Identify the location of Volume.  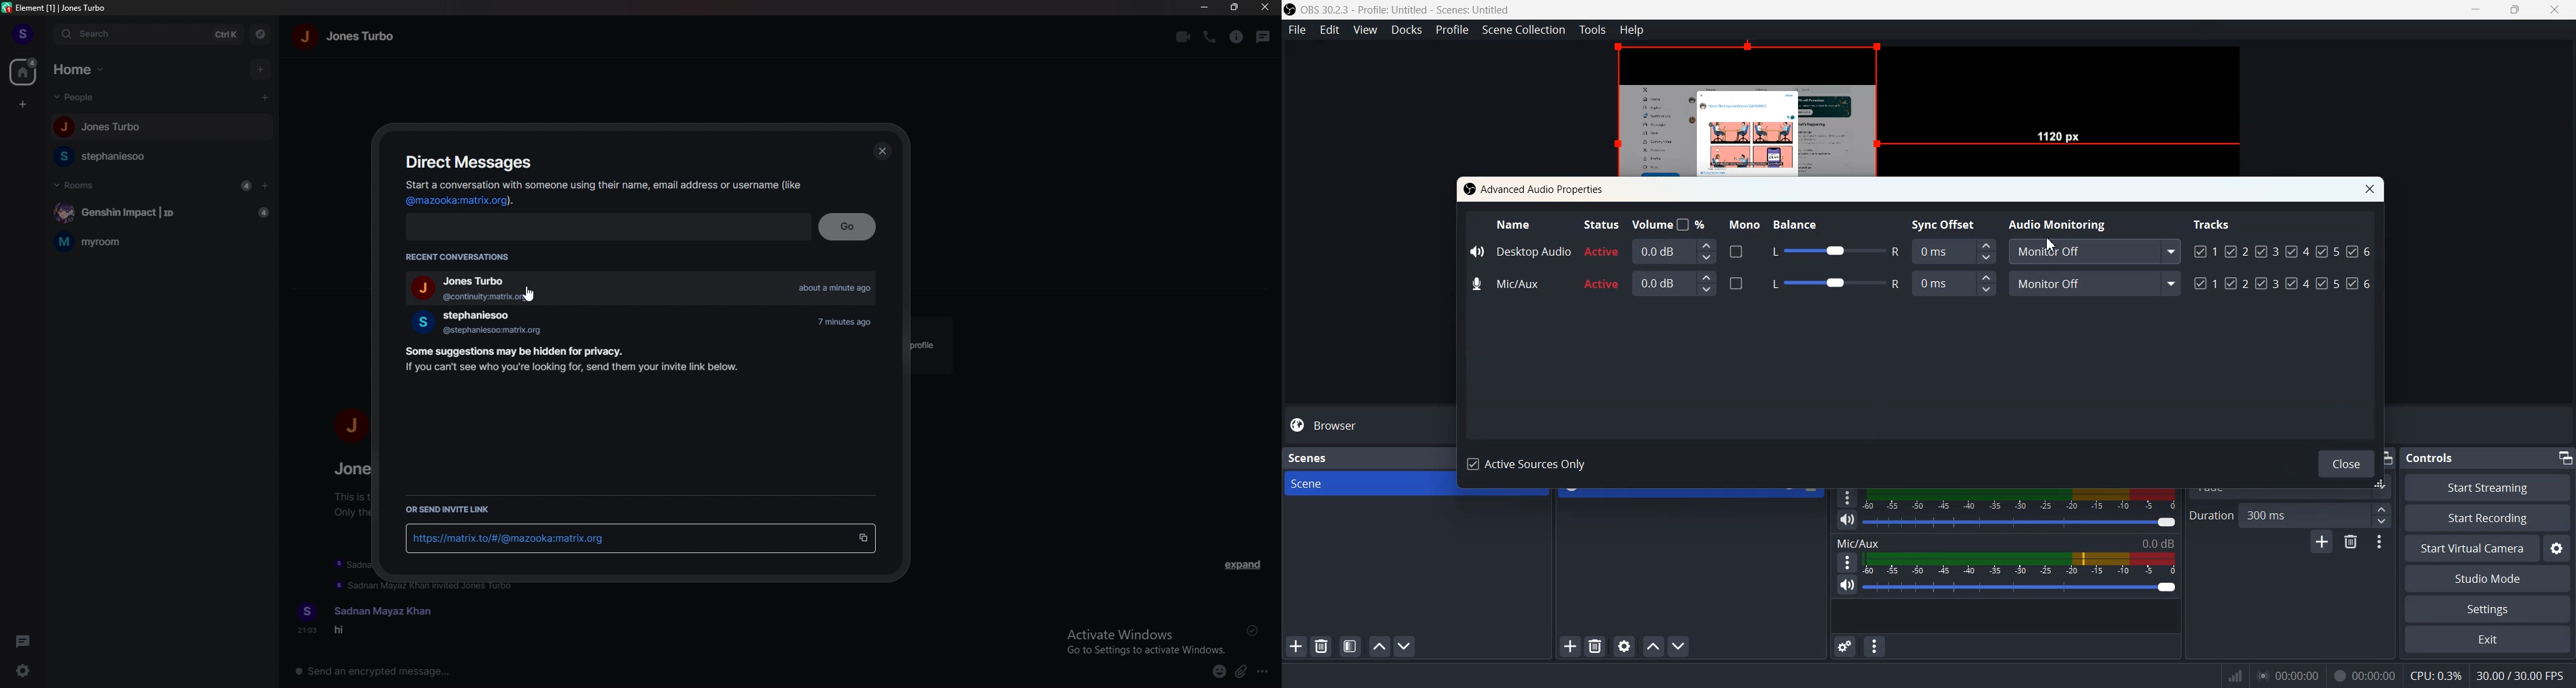
(1671, 223).